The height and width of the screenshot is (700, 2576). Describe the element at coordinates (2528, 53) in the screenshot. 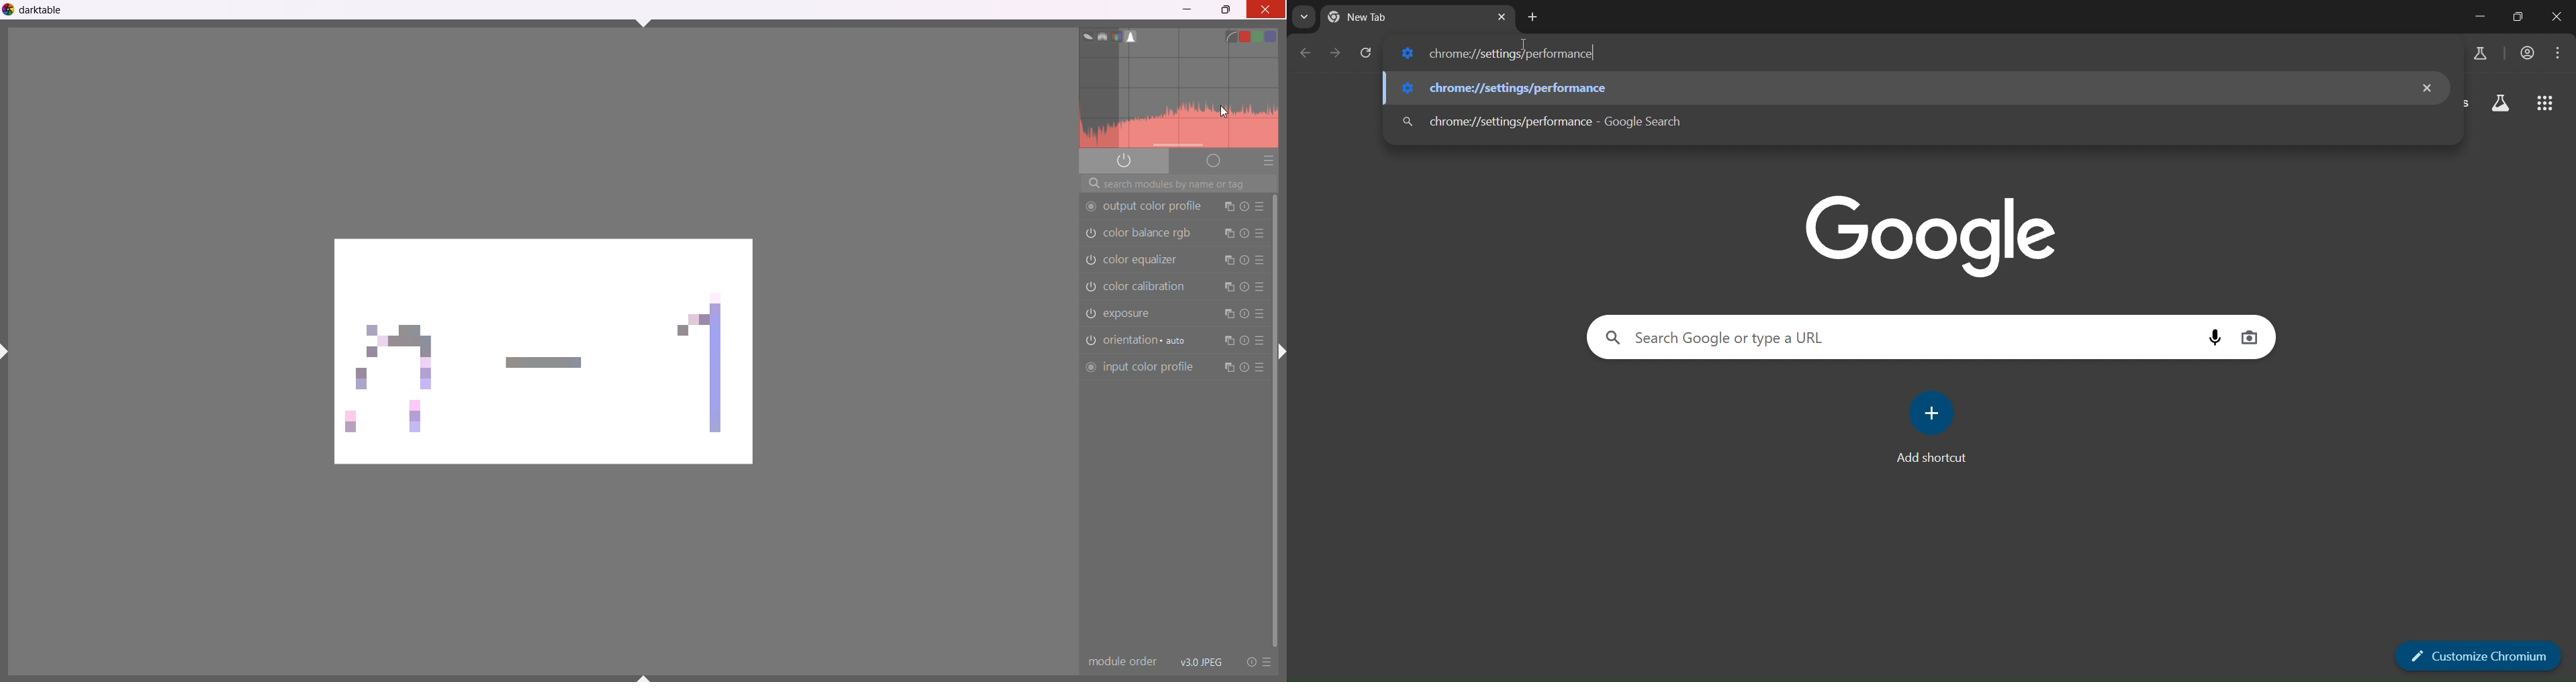

I see `account` at that location.